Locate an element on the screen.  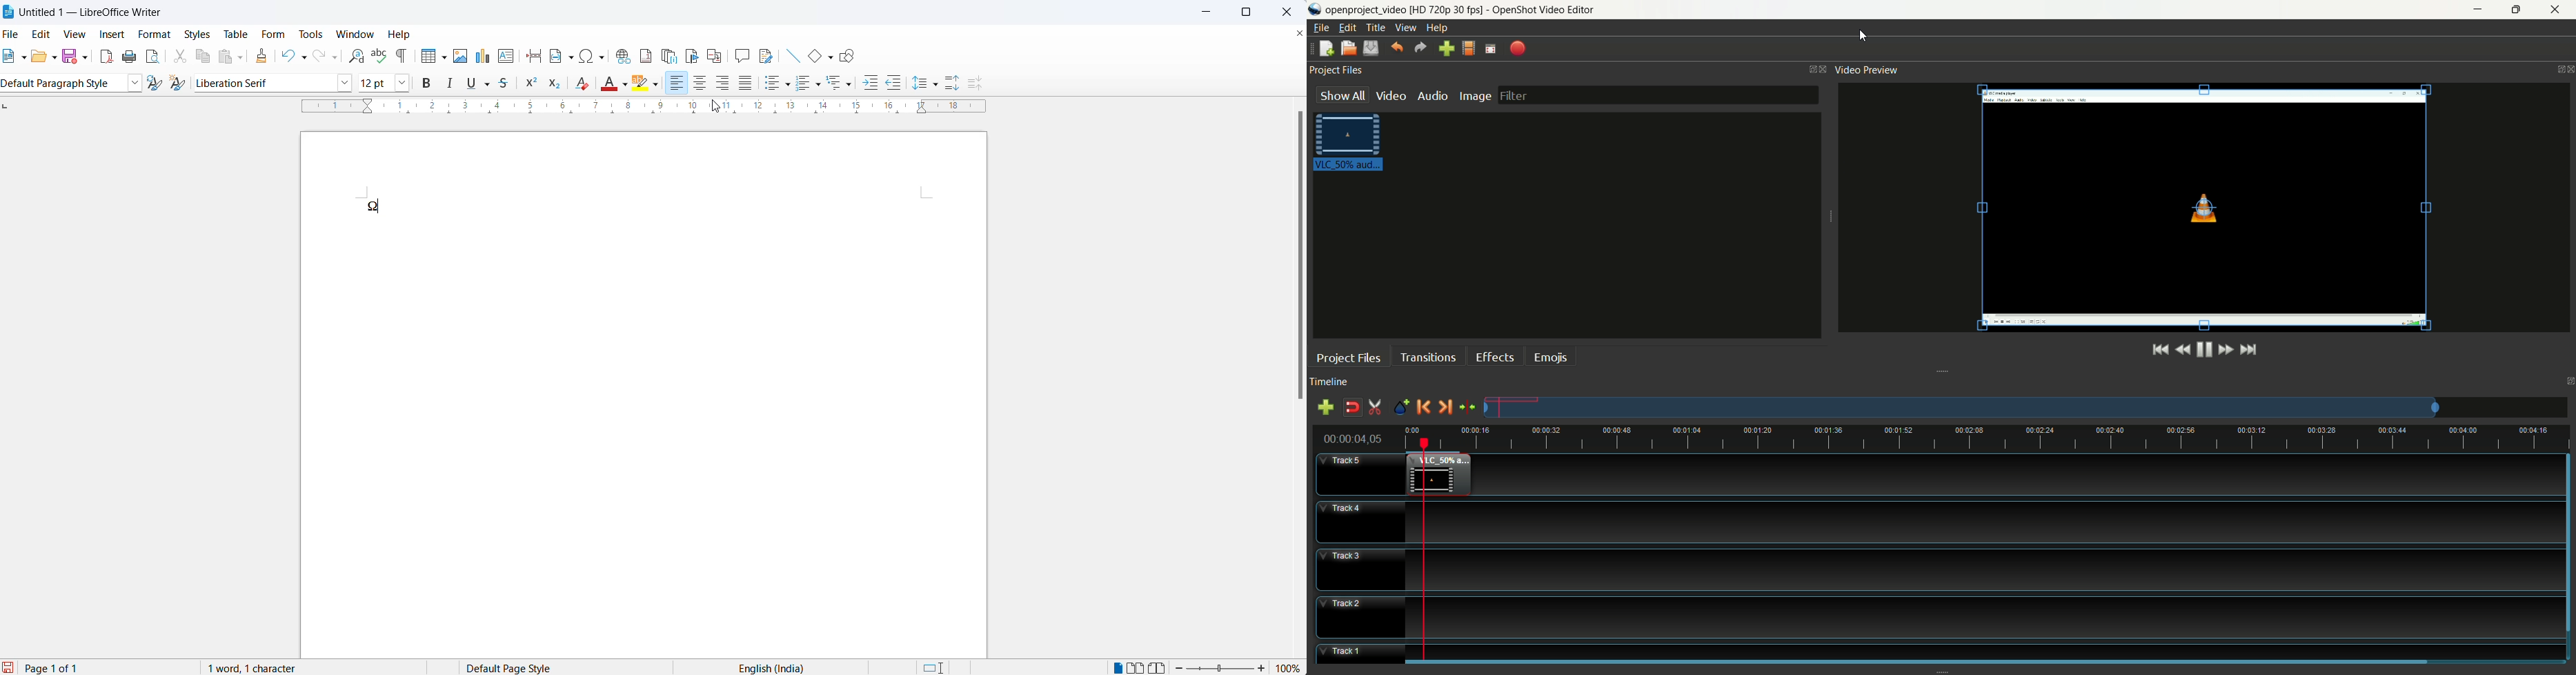
basic shapes is located at coordinates (813, 57).